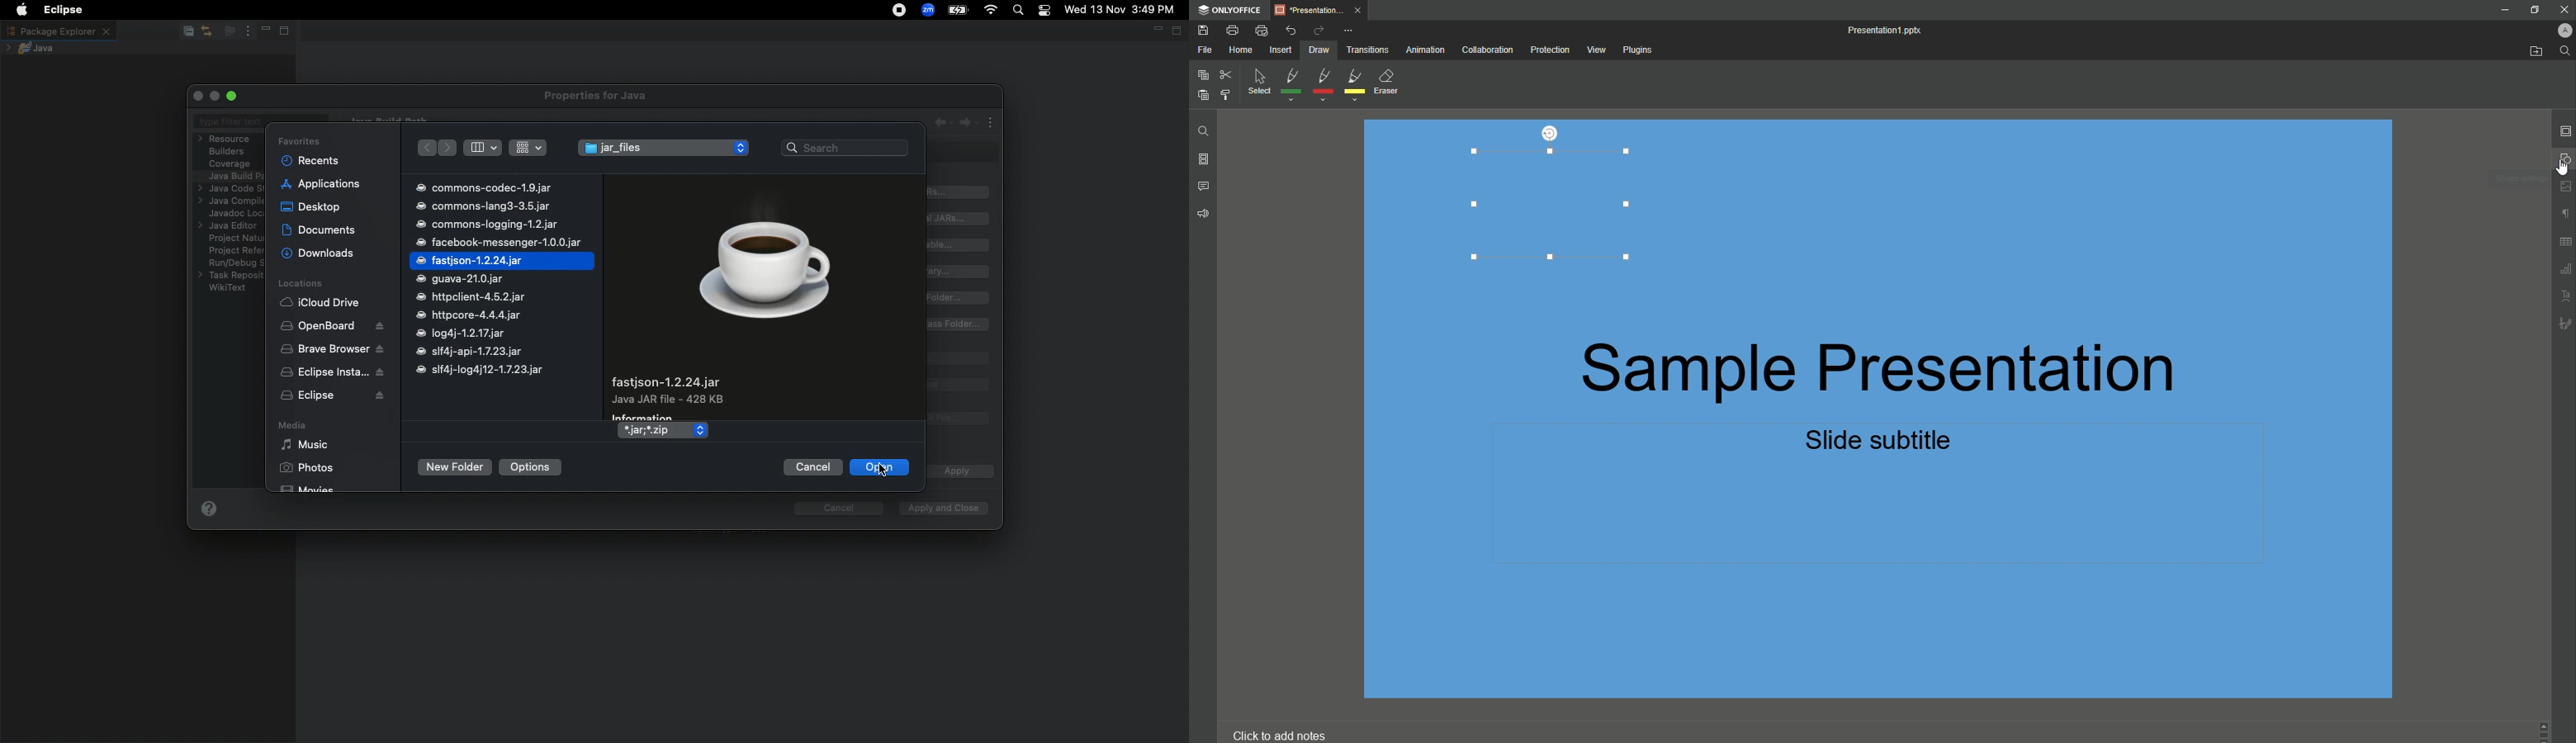 Image resolution: width=2576 pixels, height=756 pixels. I want to click on Java project, so click(34, 48).